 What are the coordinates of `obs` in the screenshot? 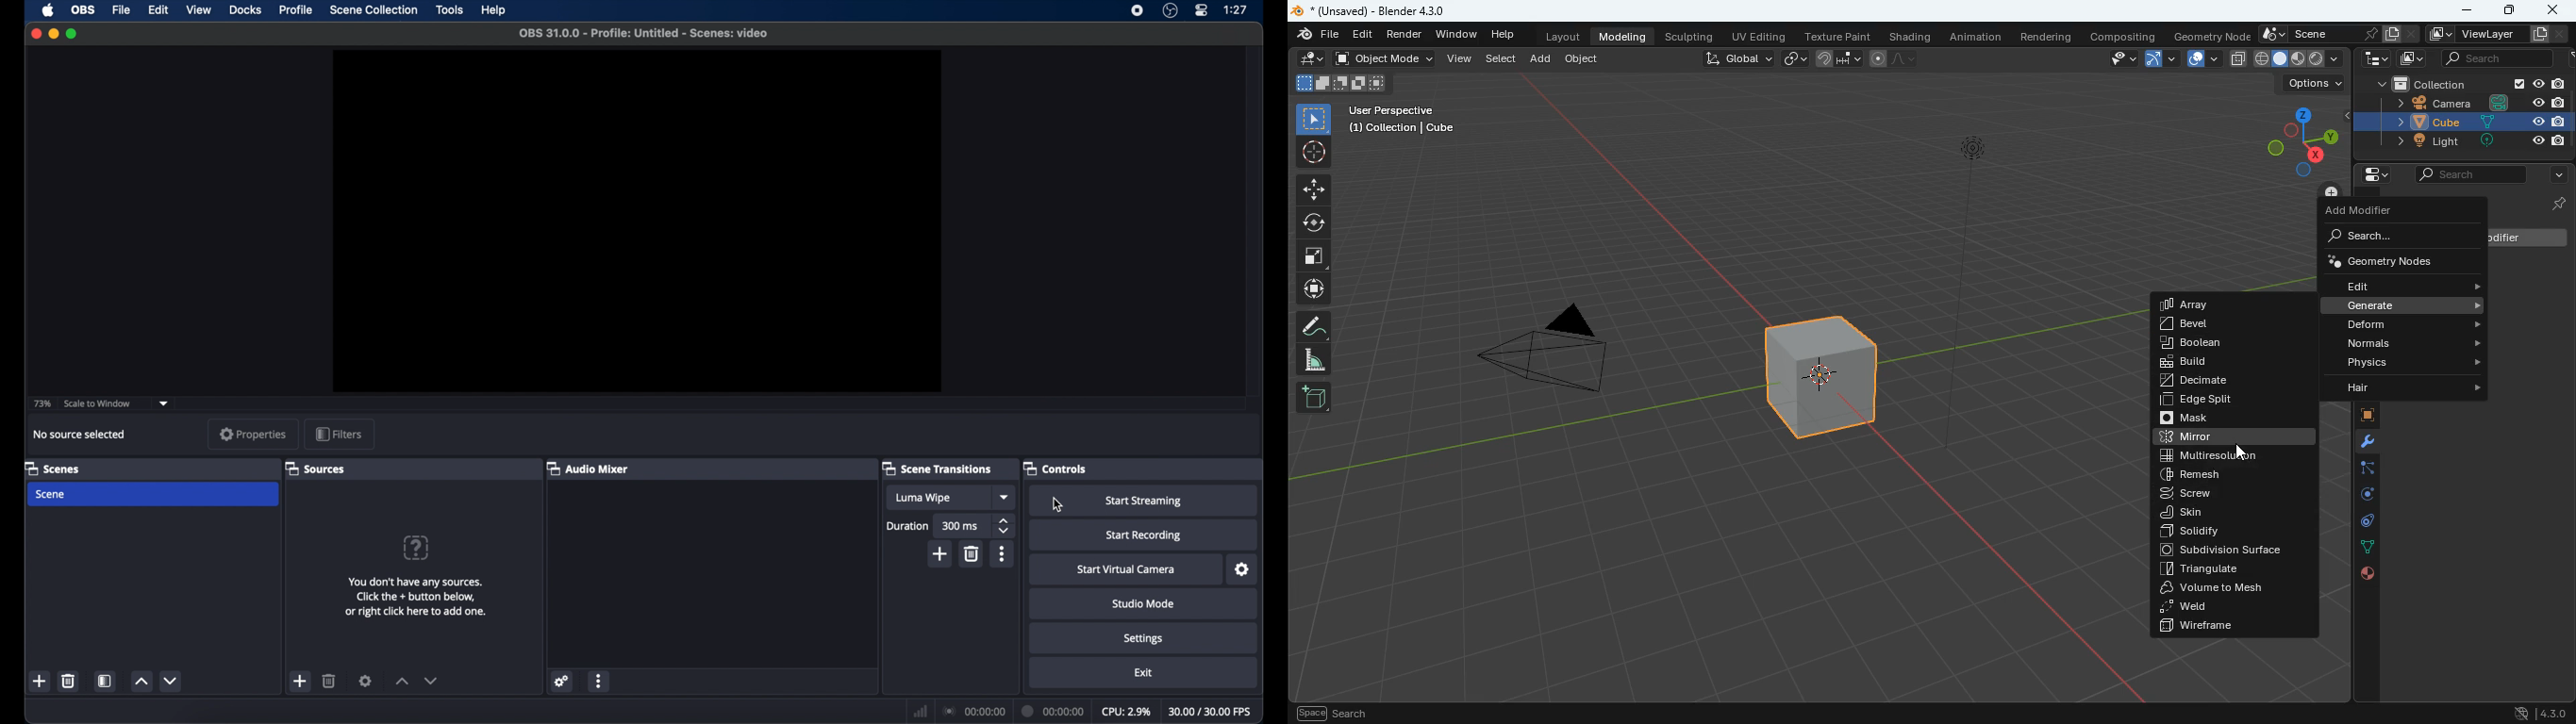 It's located at (83, 11).